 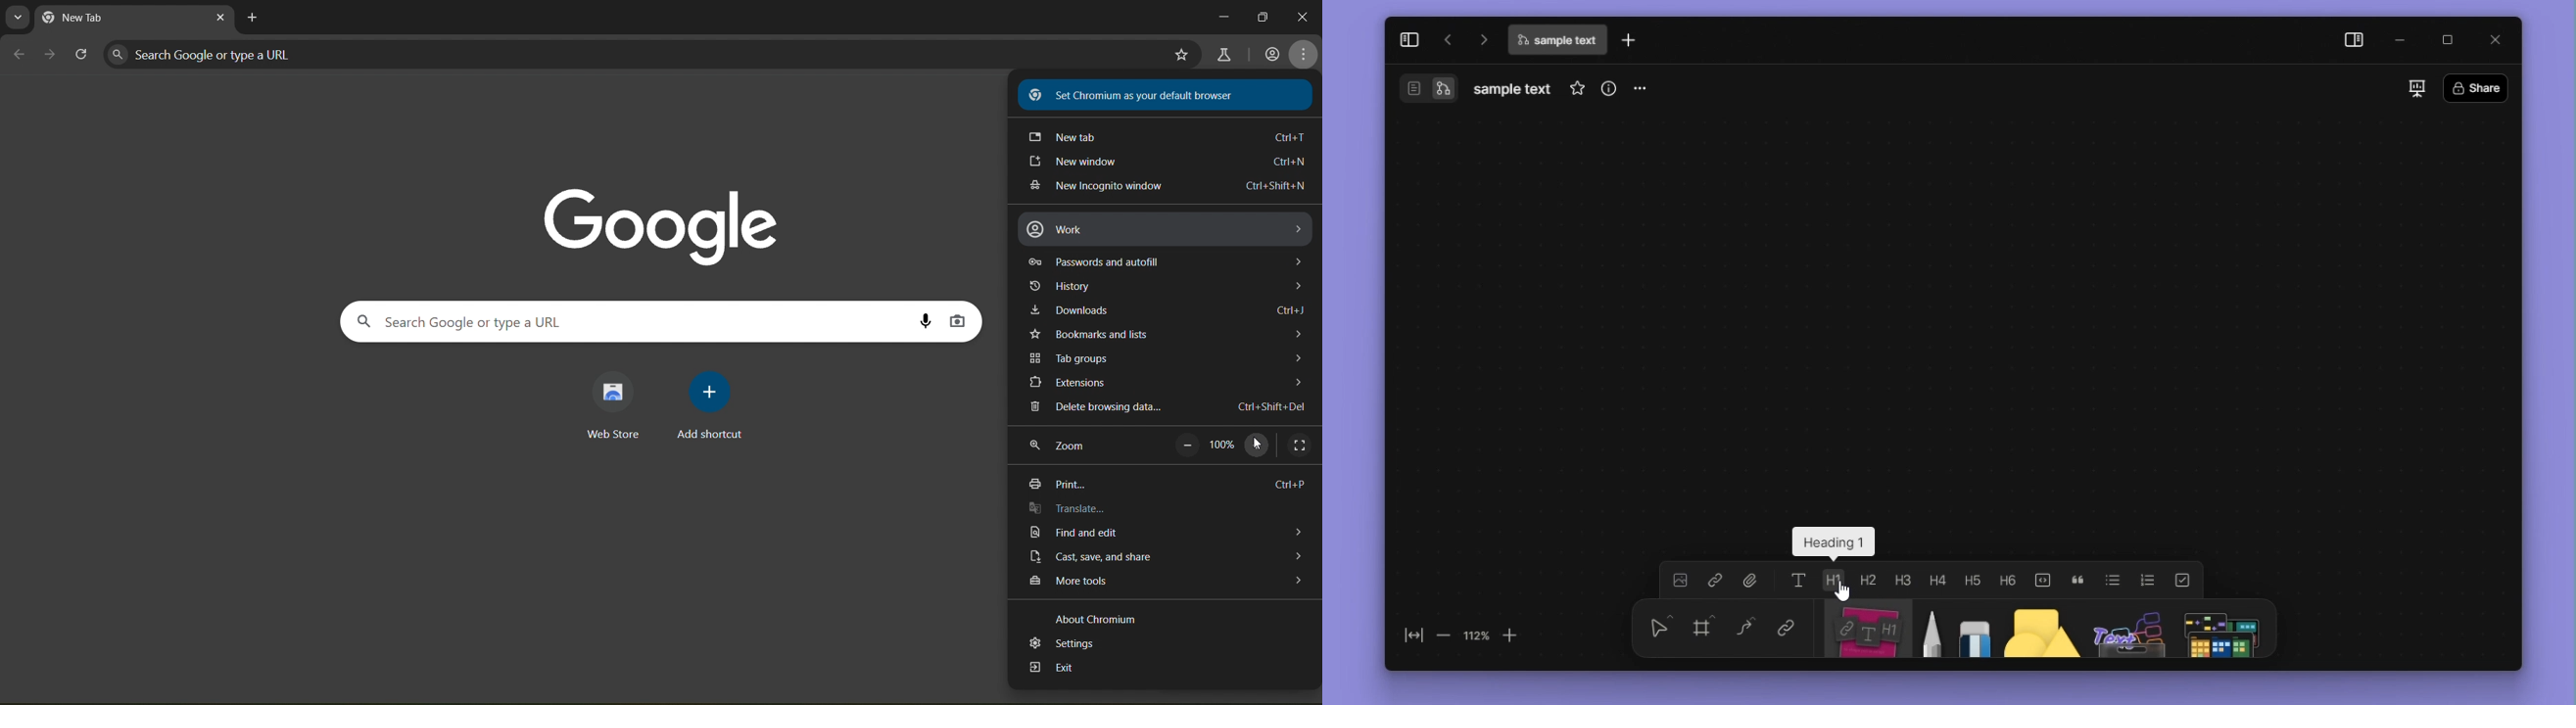 What do you see at coordinates (1556, 40) in the screenshot?
I see `file name` at bounding box center [1556, 40].